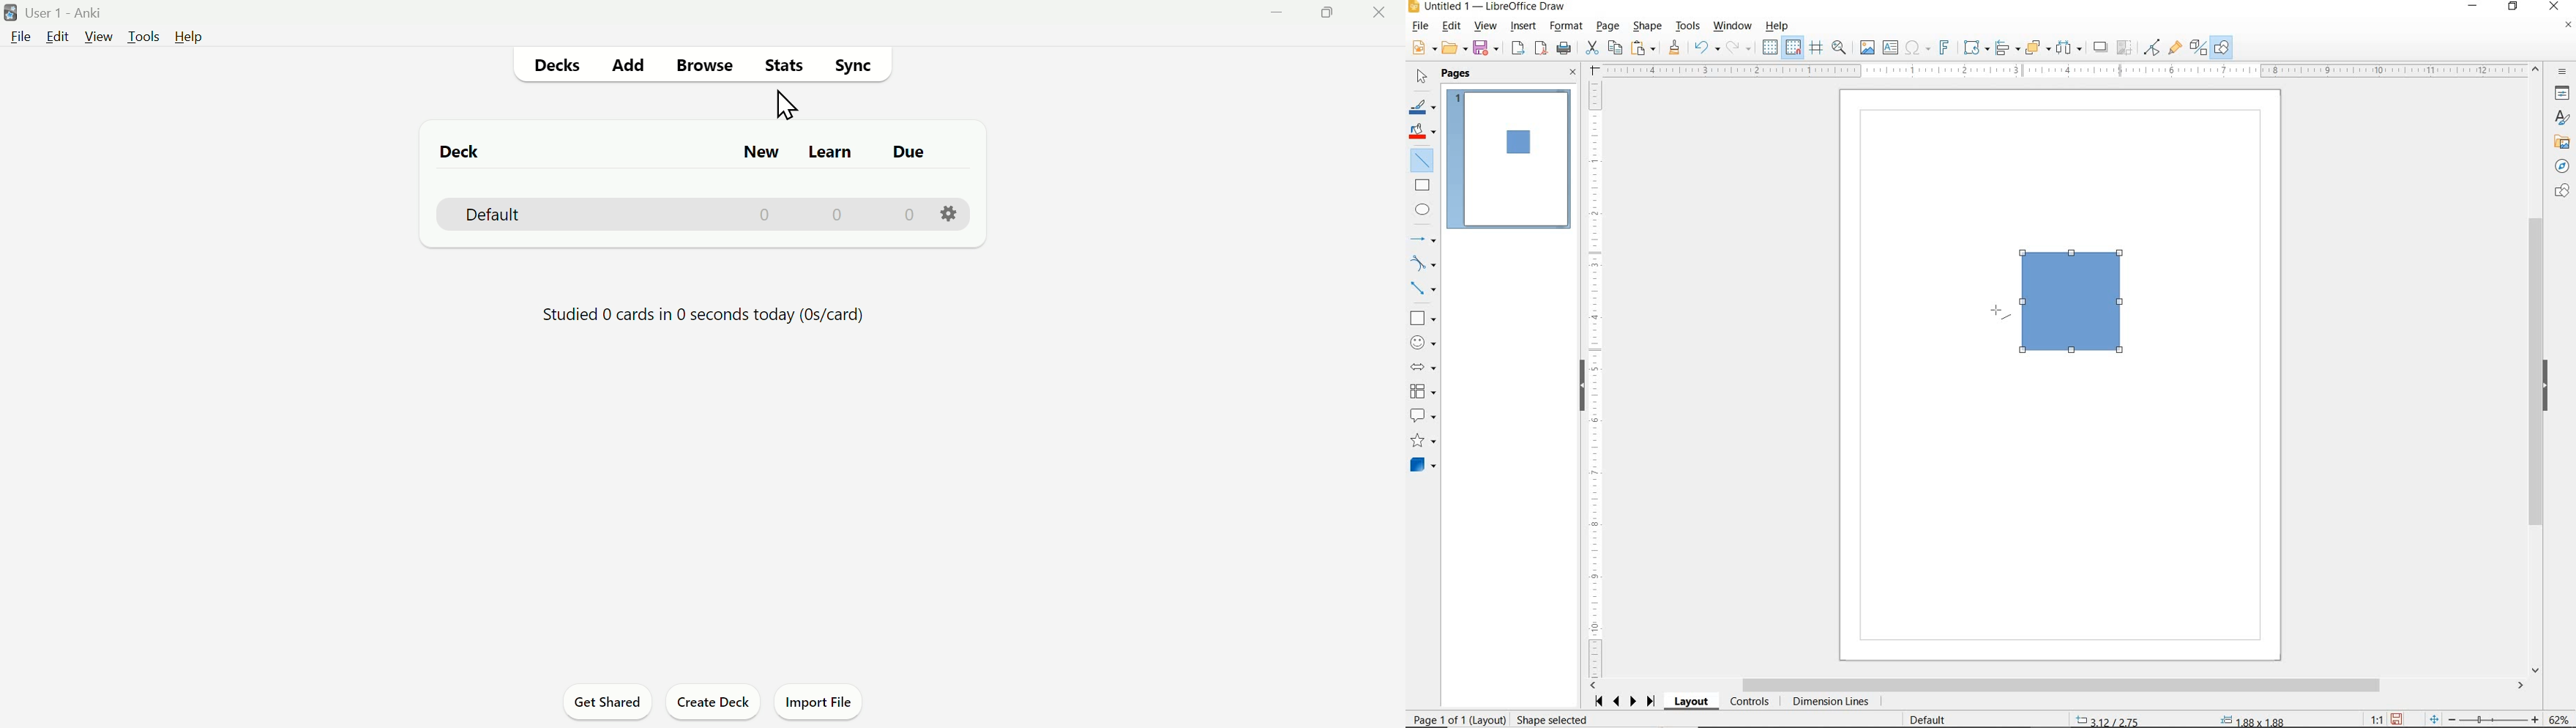  What do you see at coordinates (2072, 303) in the screenshot?
I see `SQUARE` at bounding box center [2072, 303].